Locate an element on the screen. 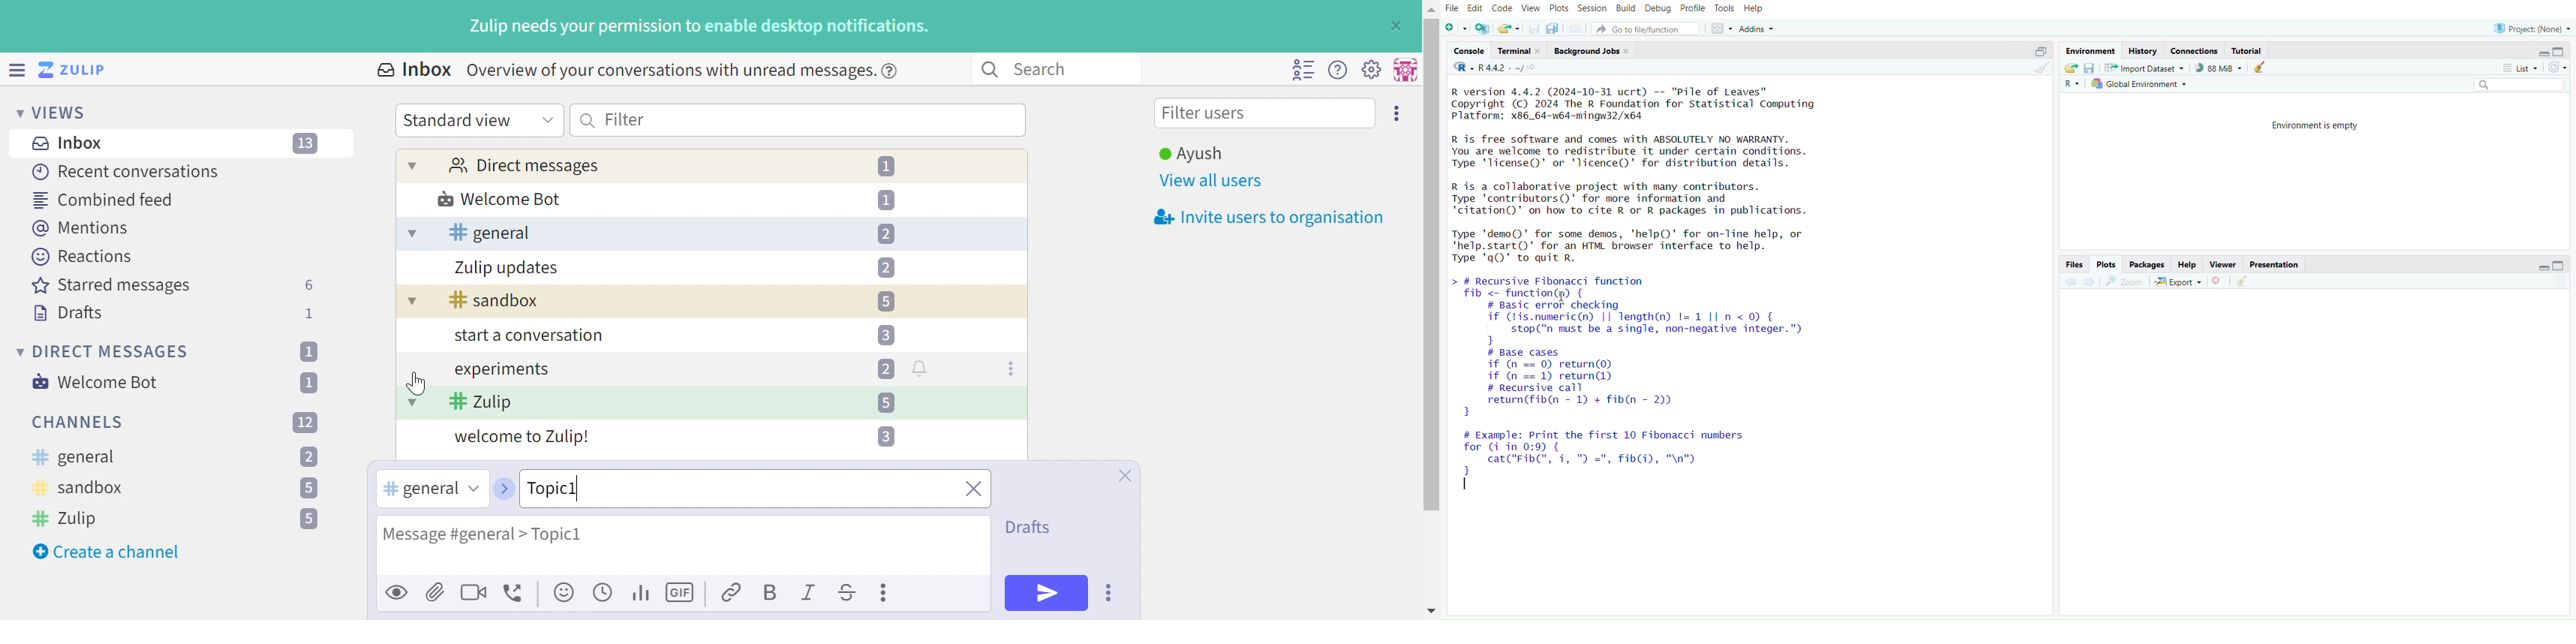 This screenshot has width=2576, height=644. VIEWS is located at coordinates (64, 112).